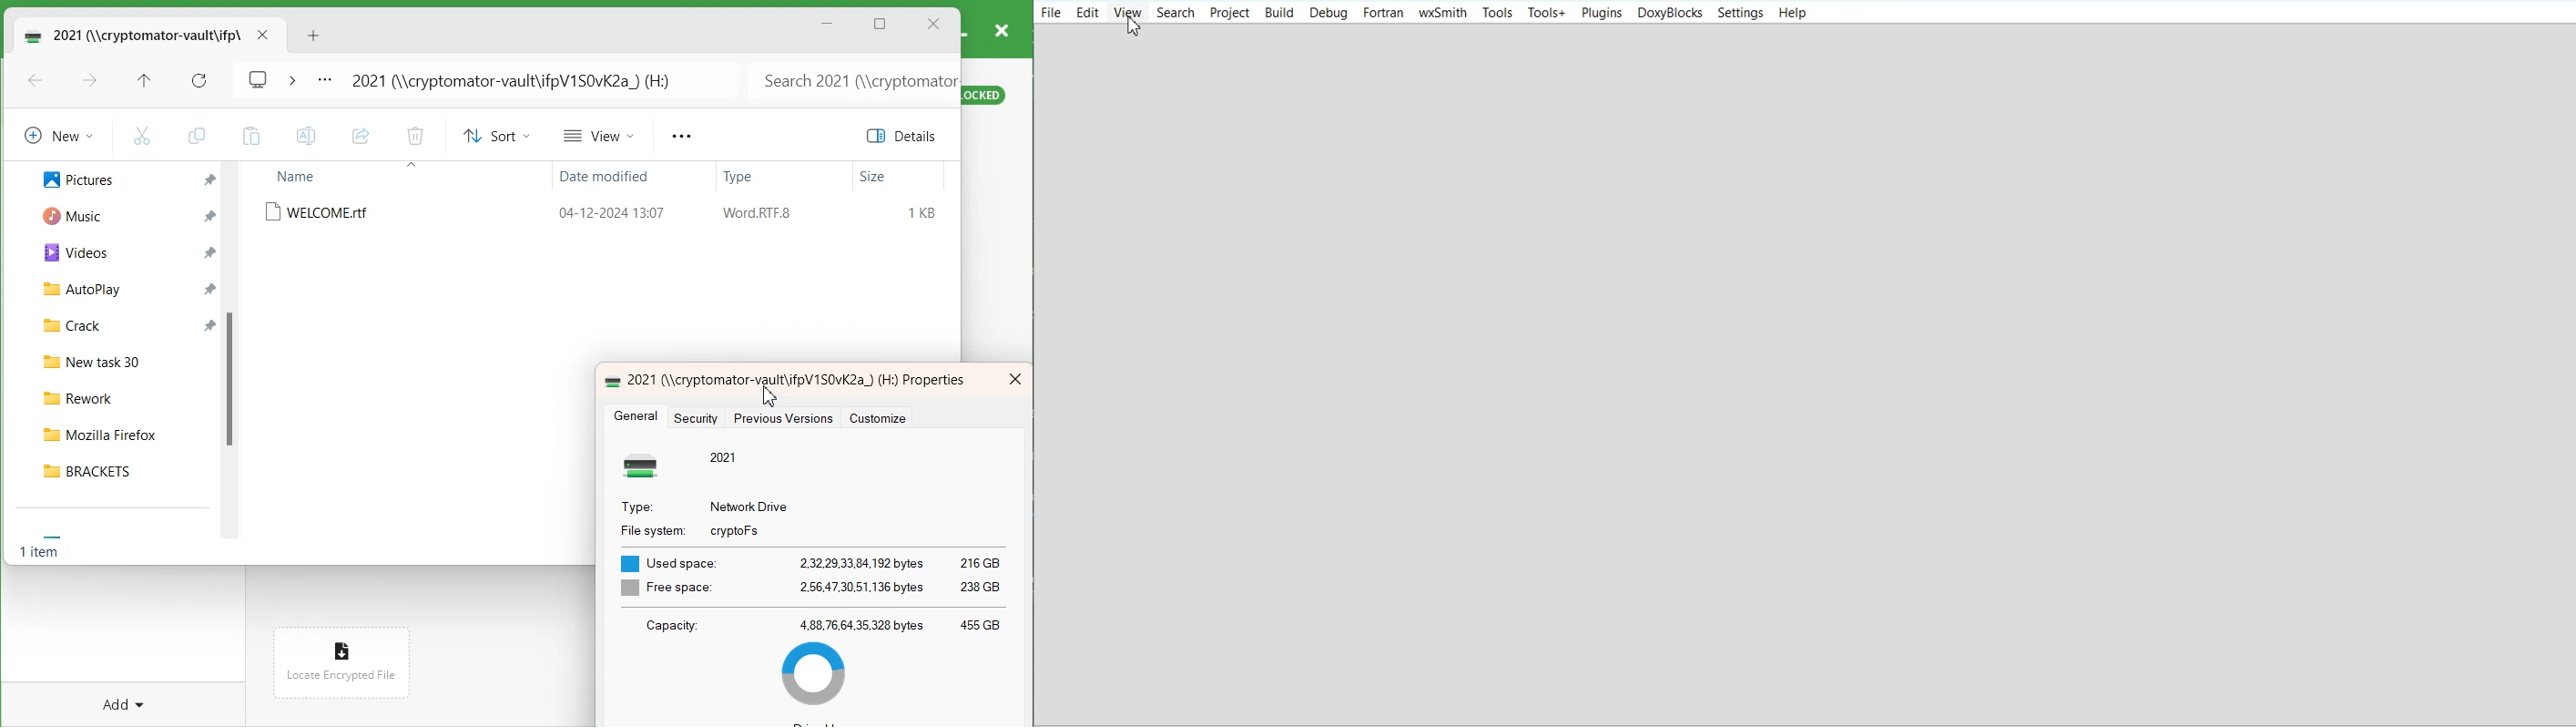 The height and width of the screenshot is (728, 2576). I want to click on Search, so click(1176, 12).